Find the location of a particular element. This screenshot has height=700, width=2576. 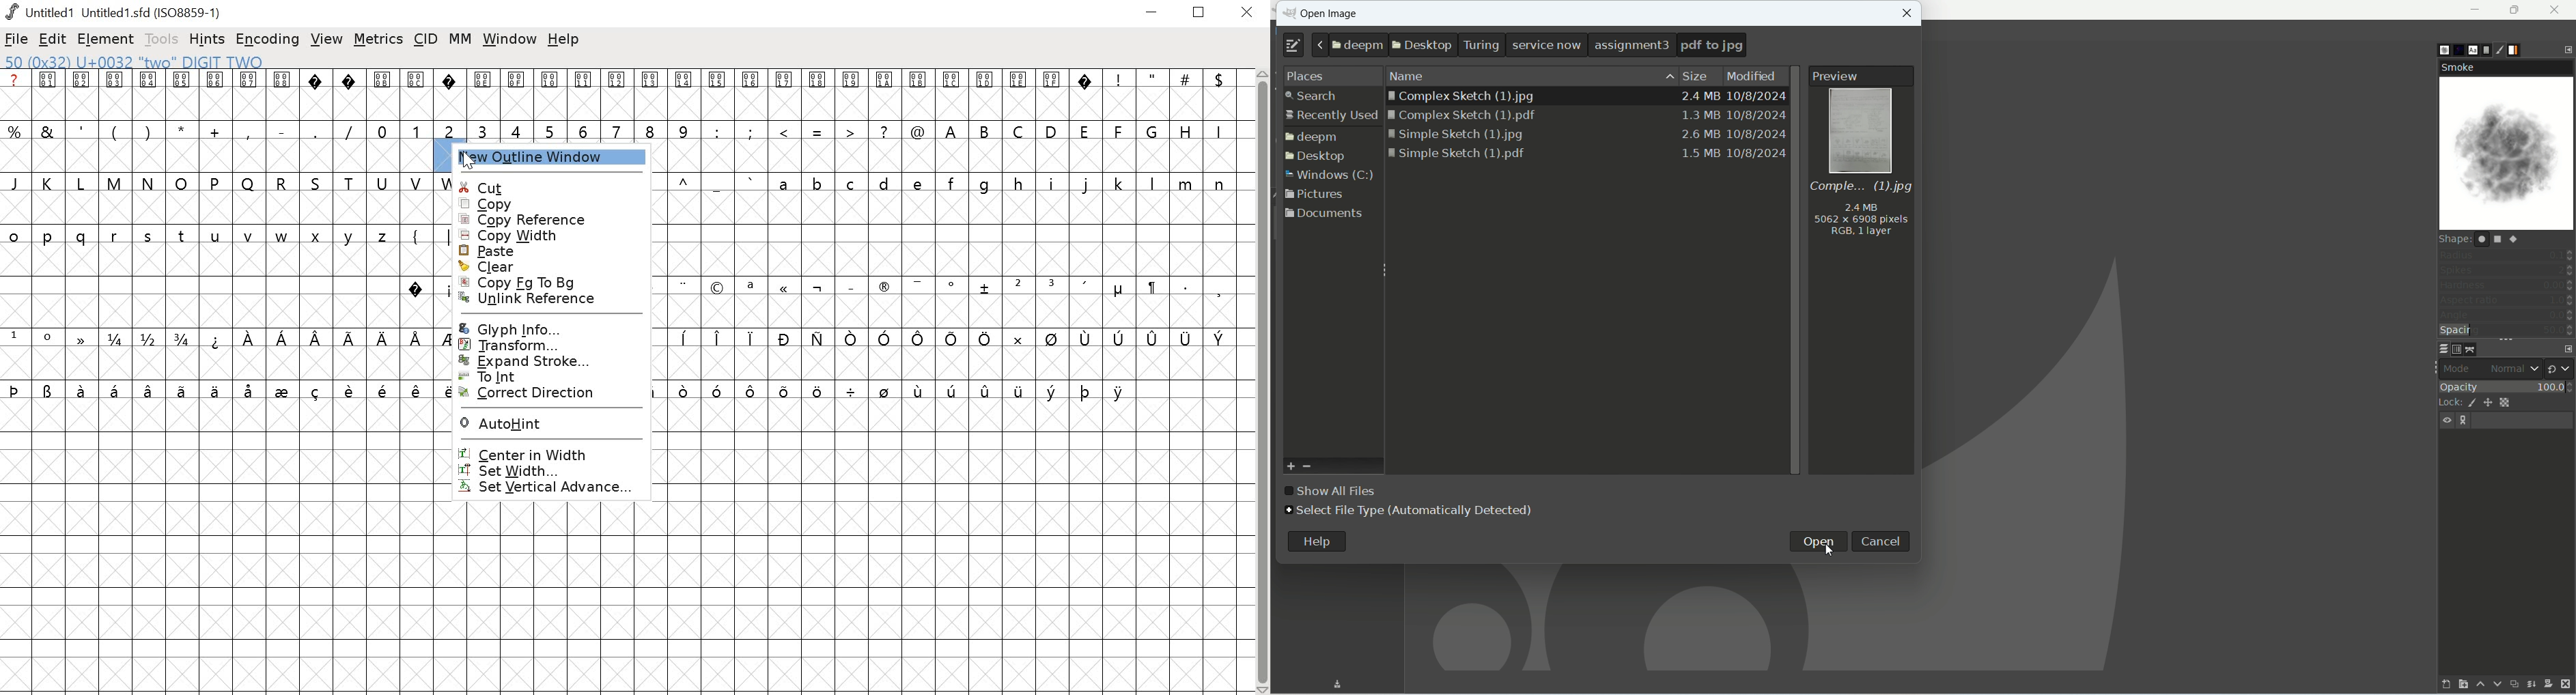

transform is located at coordinates (546, 345).